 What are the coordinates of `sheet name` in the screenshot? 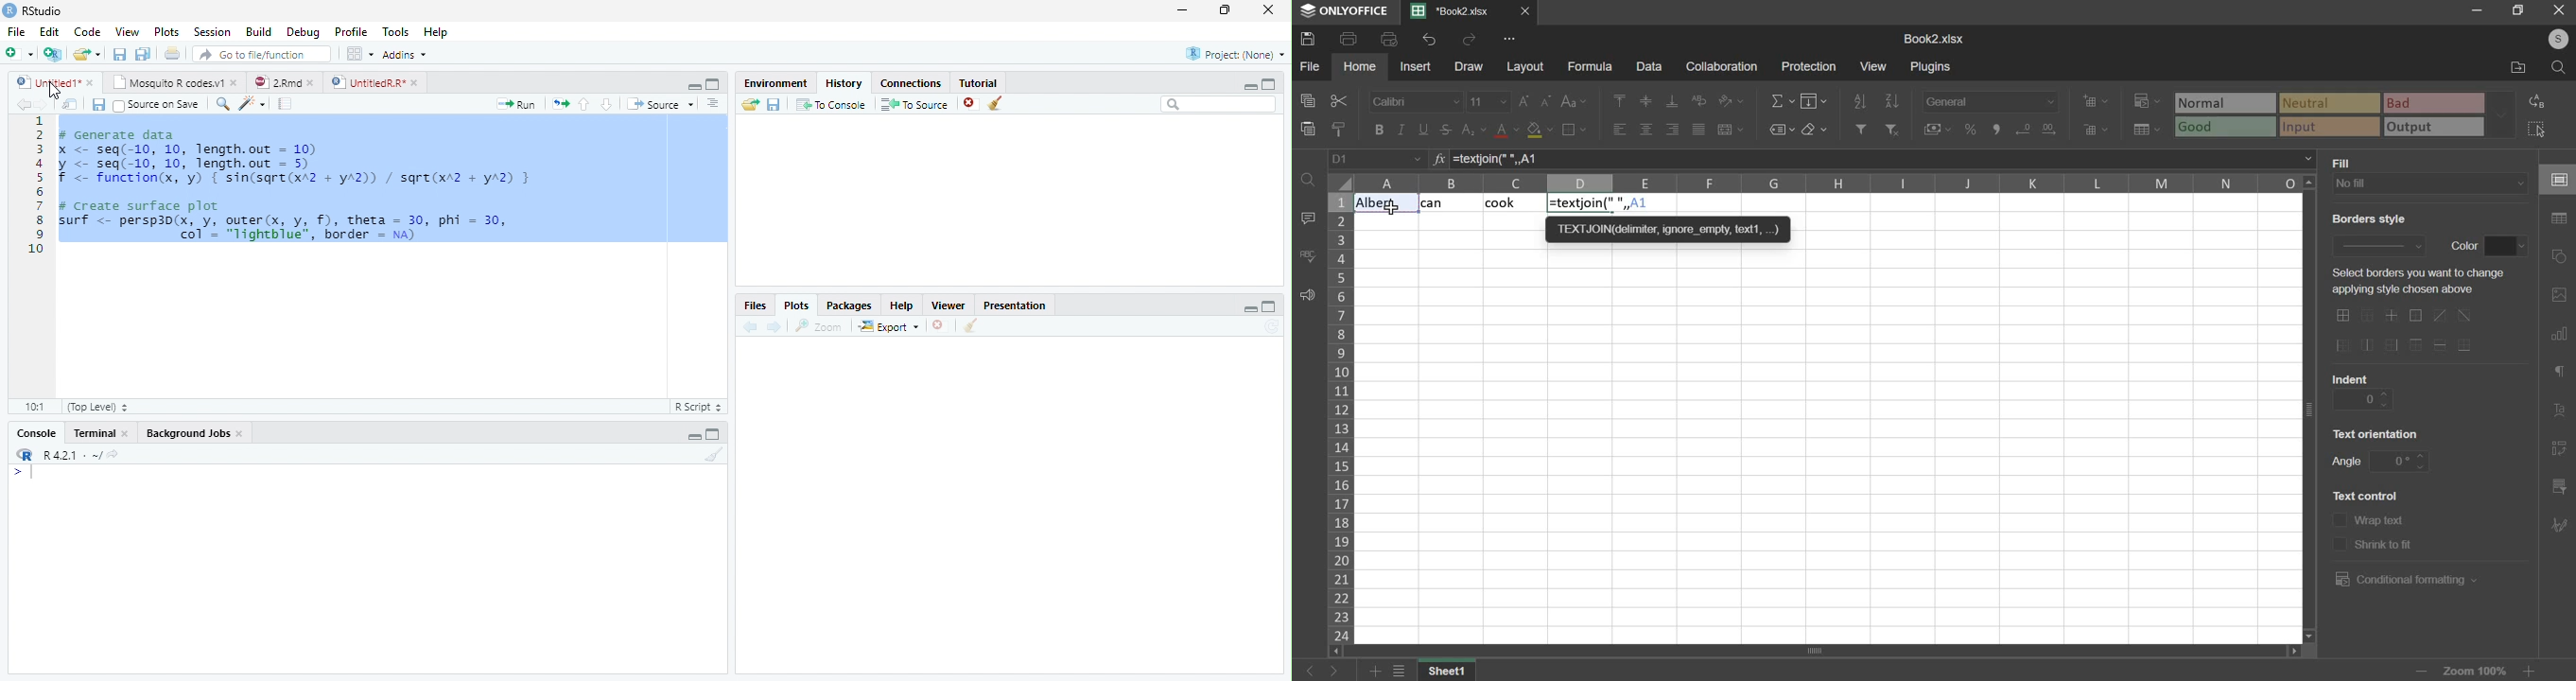 It's located at (1451, 672).